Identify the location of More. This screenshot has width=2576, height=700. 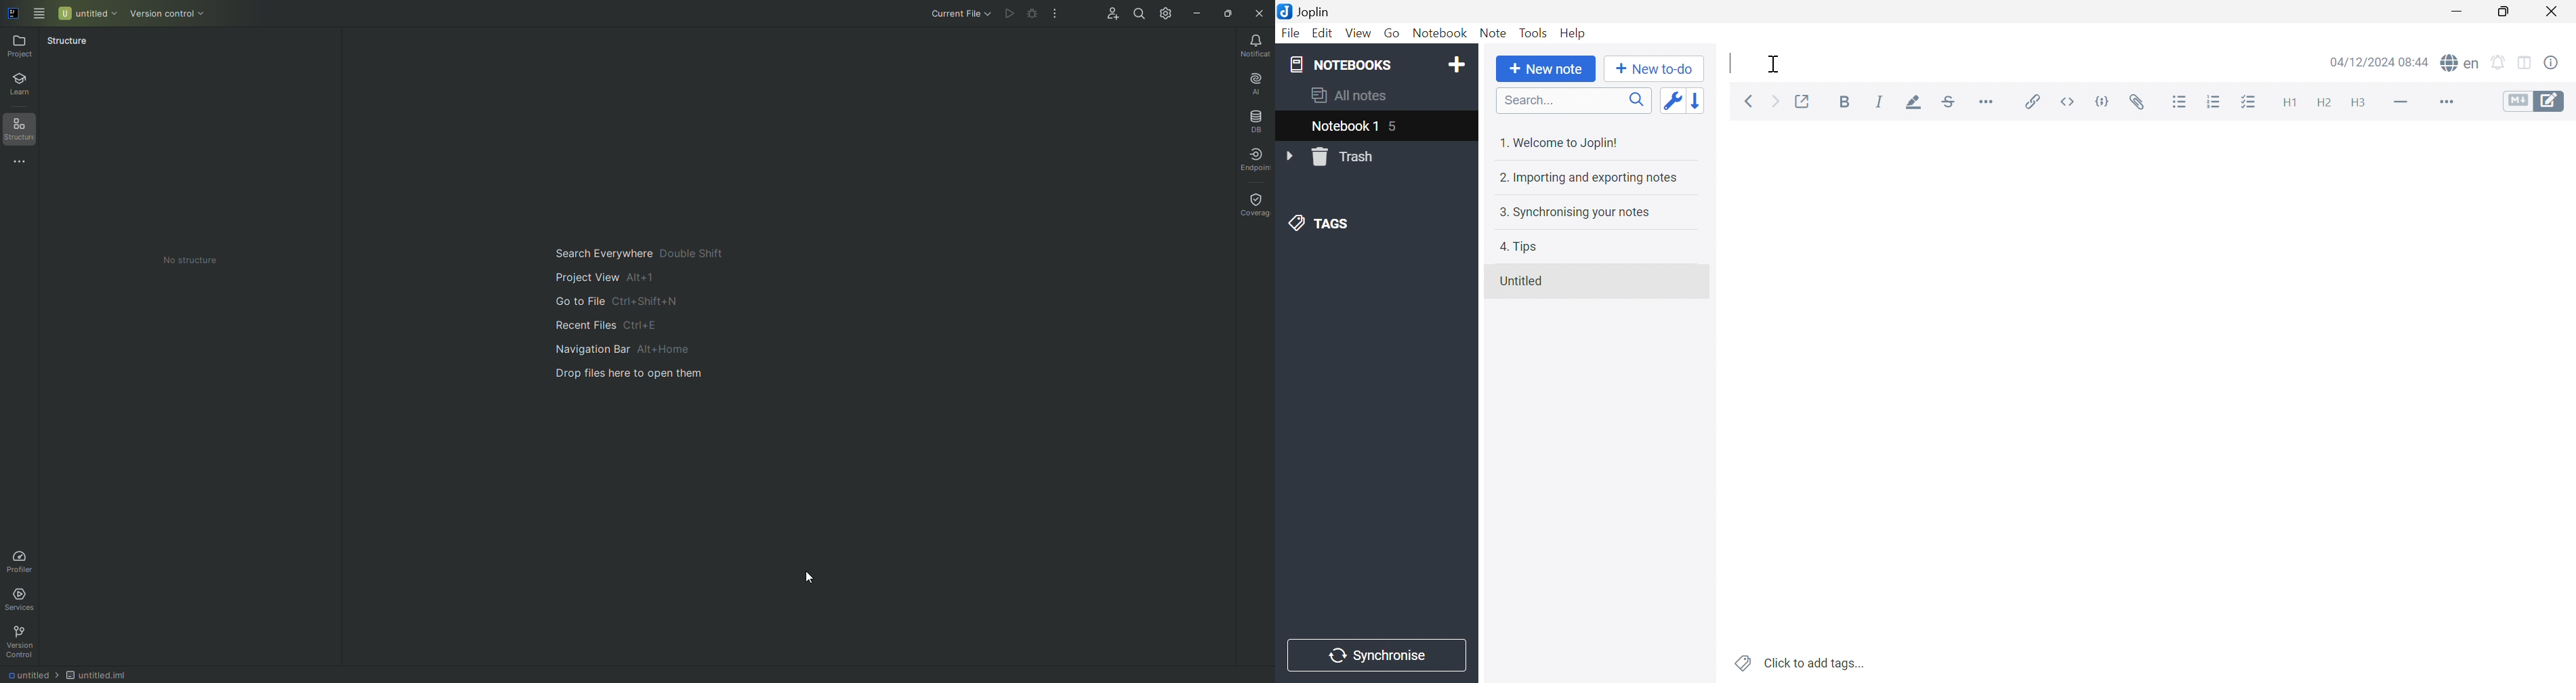
(2445, 103).